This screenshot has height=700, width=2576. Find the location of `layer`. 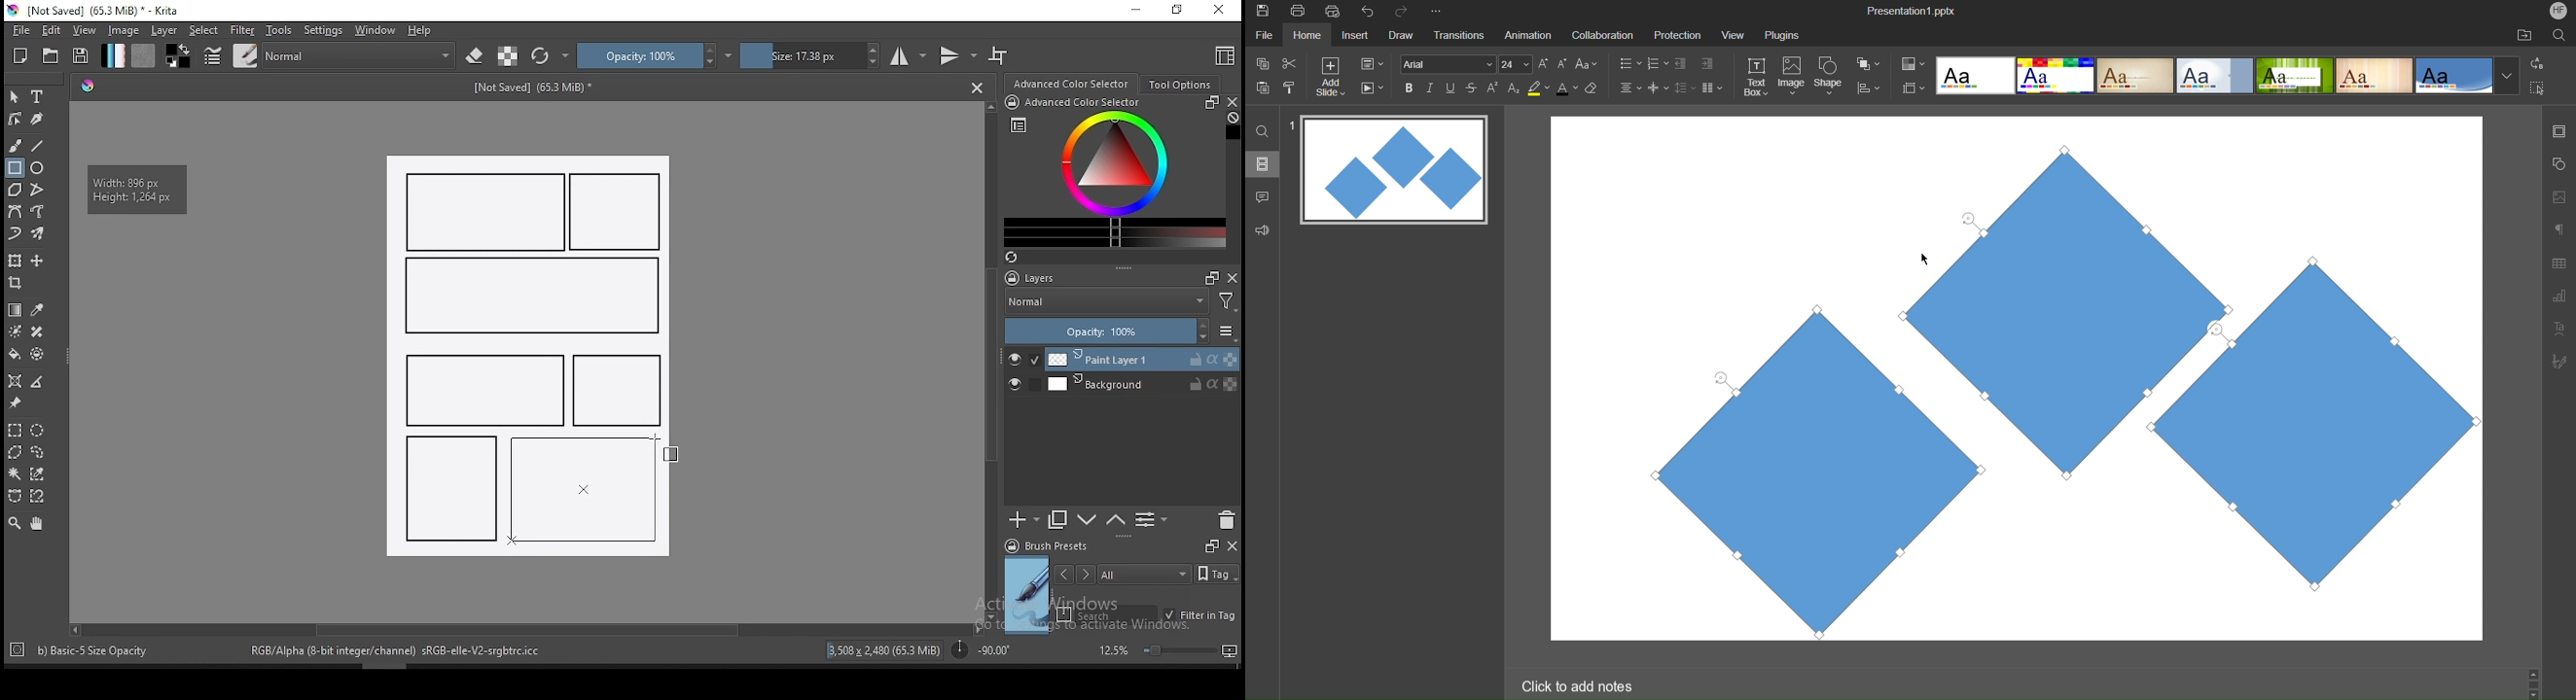

layer is located at coordinates (165, 30).